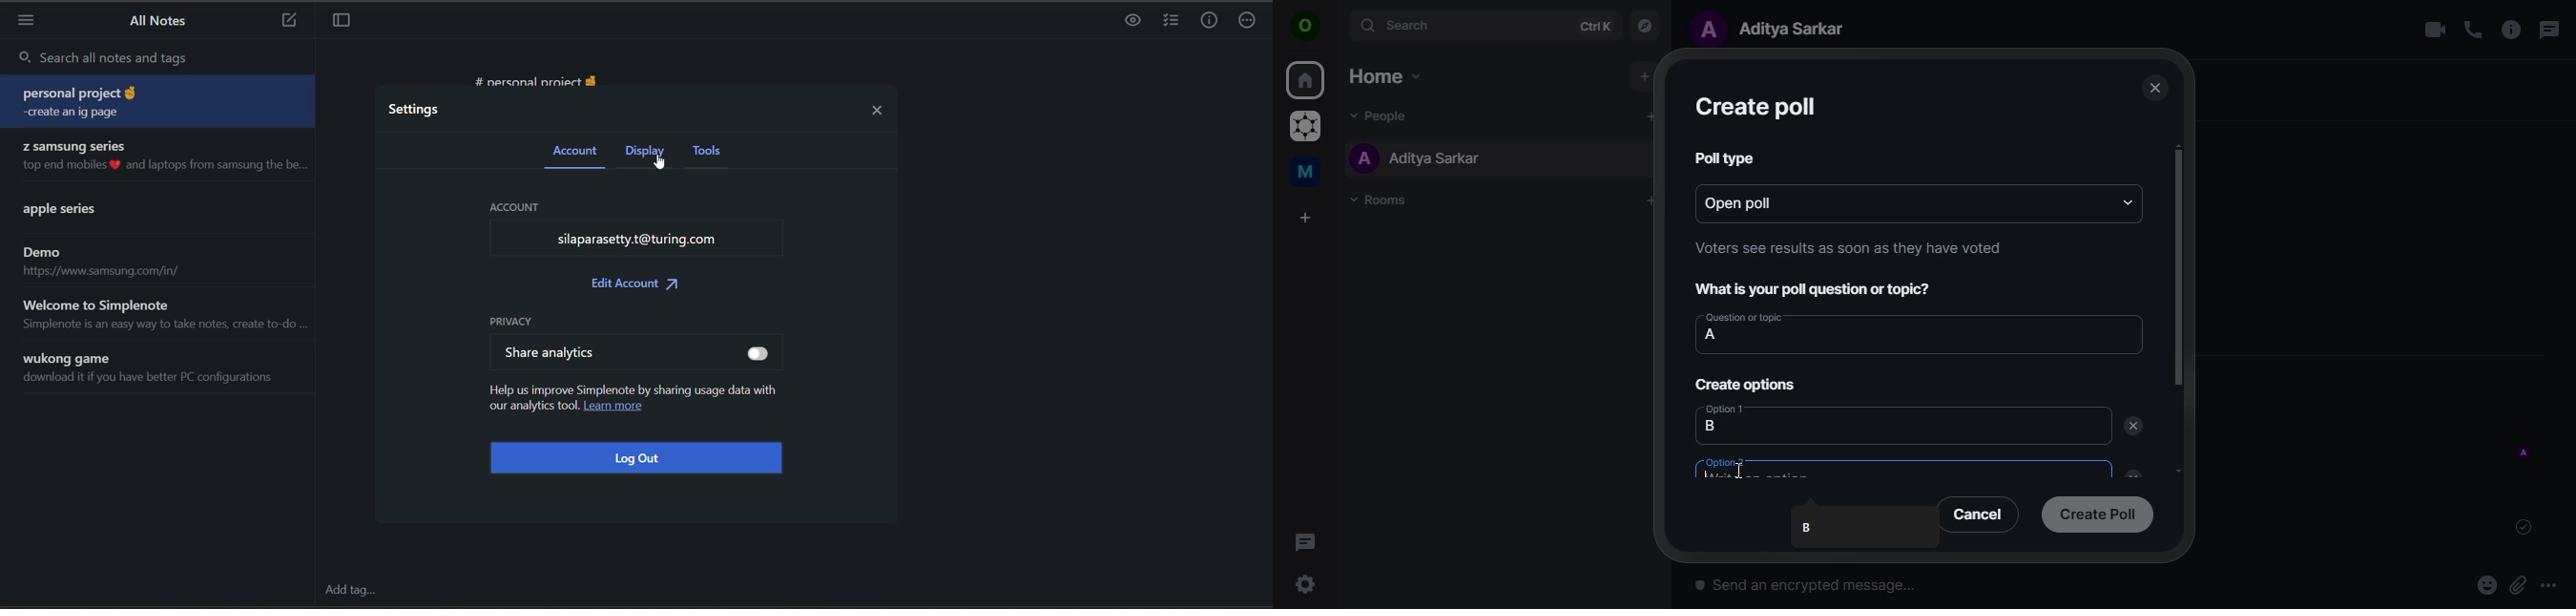 The width and height of the screenshot is (2576, 616). Describe the element at coordinates (2097, 513) in the screenshot. I see `create poll` at that location.